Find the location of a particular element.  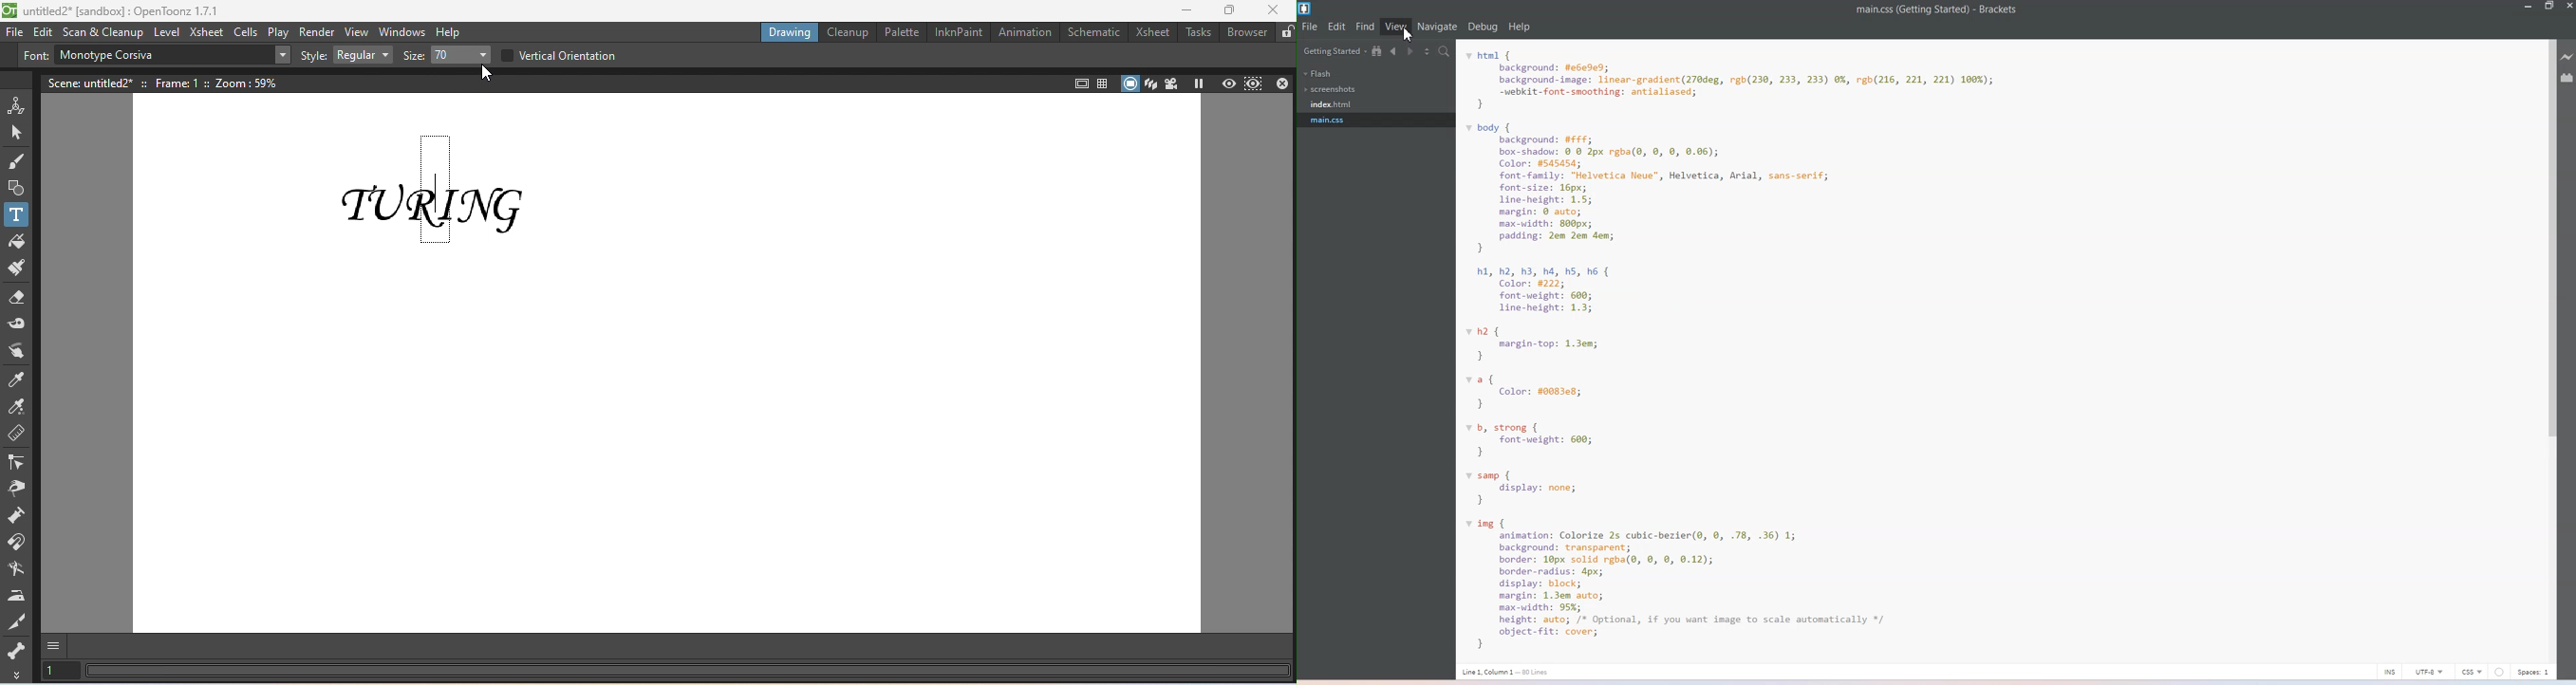

Close is located at coordinates (2568, 6).